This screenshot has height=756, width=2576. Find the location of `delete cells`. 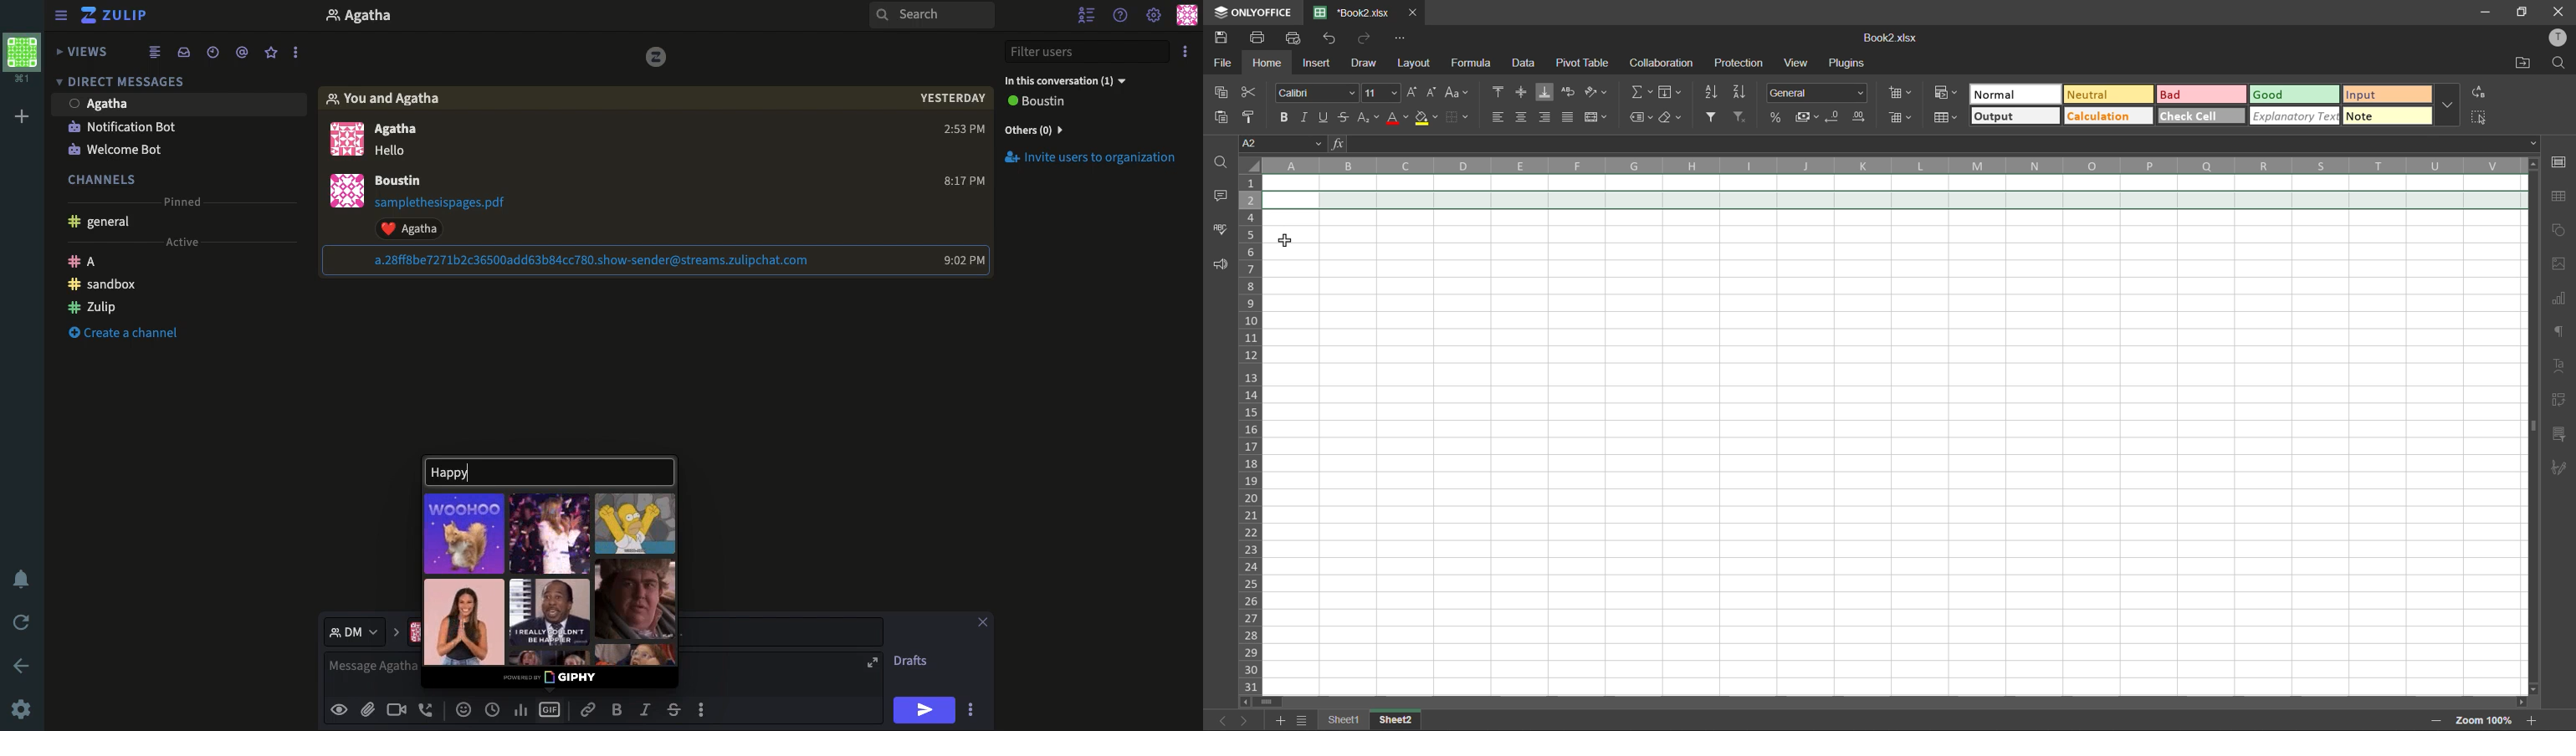

delete cells is located at coordinates (1902, 119).